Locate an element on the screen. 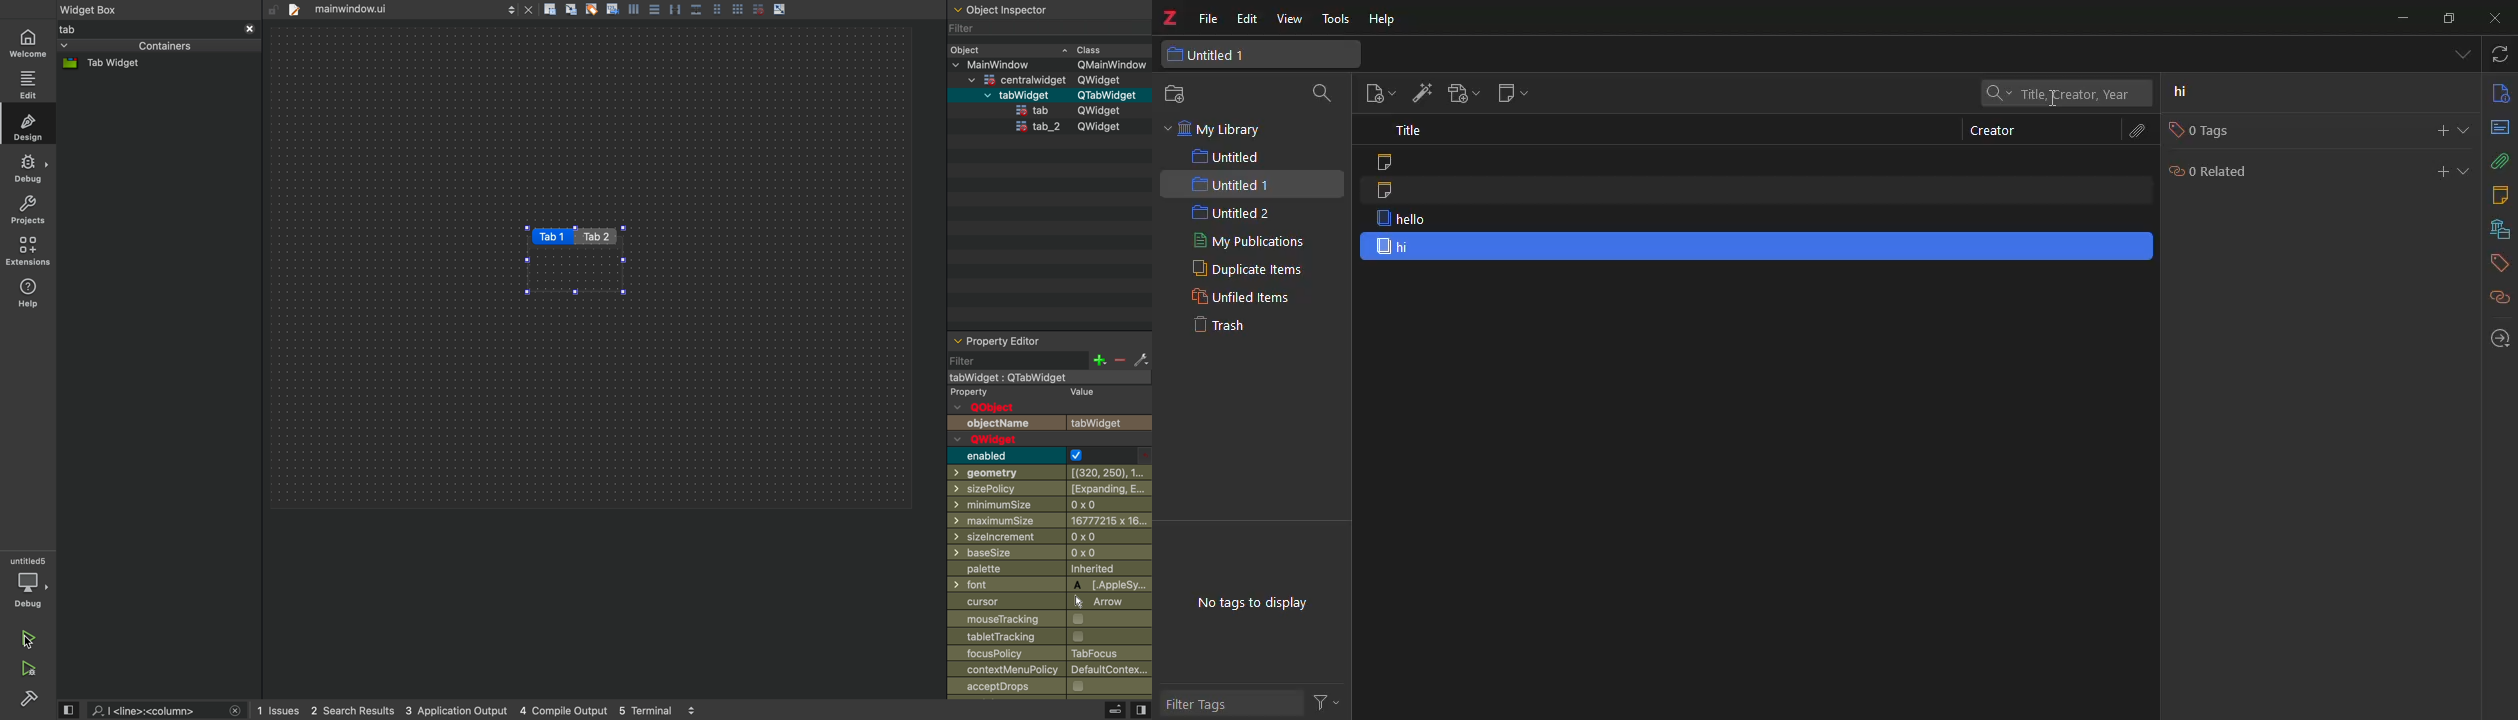  item is located at coordinates (1394, 246).